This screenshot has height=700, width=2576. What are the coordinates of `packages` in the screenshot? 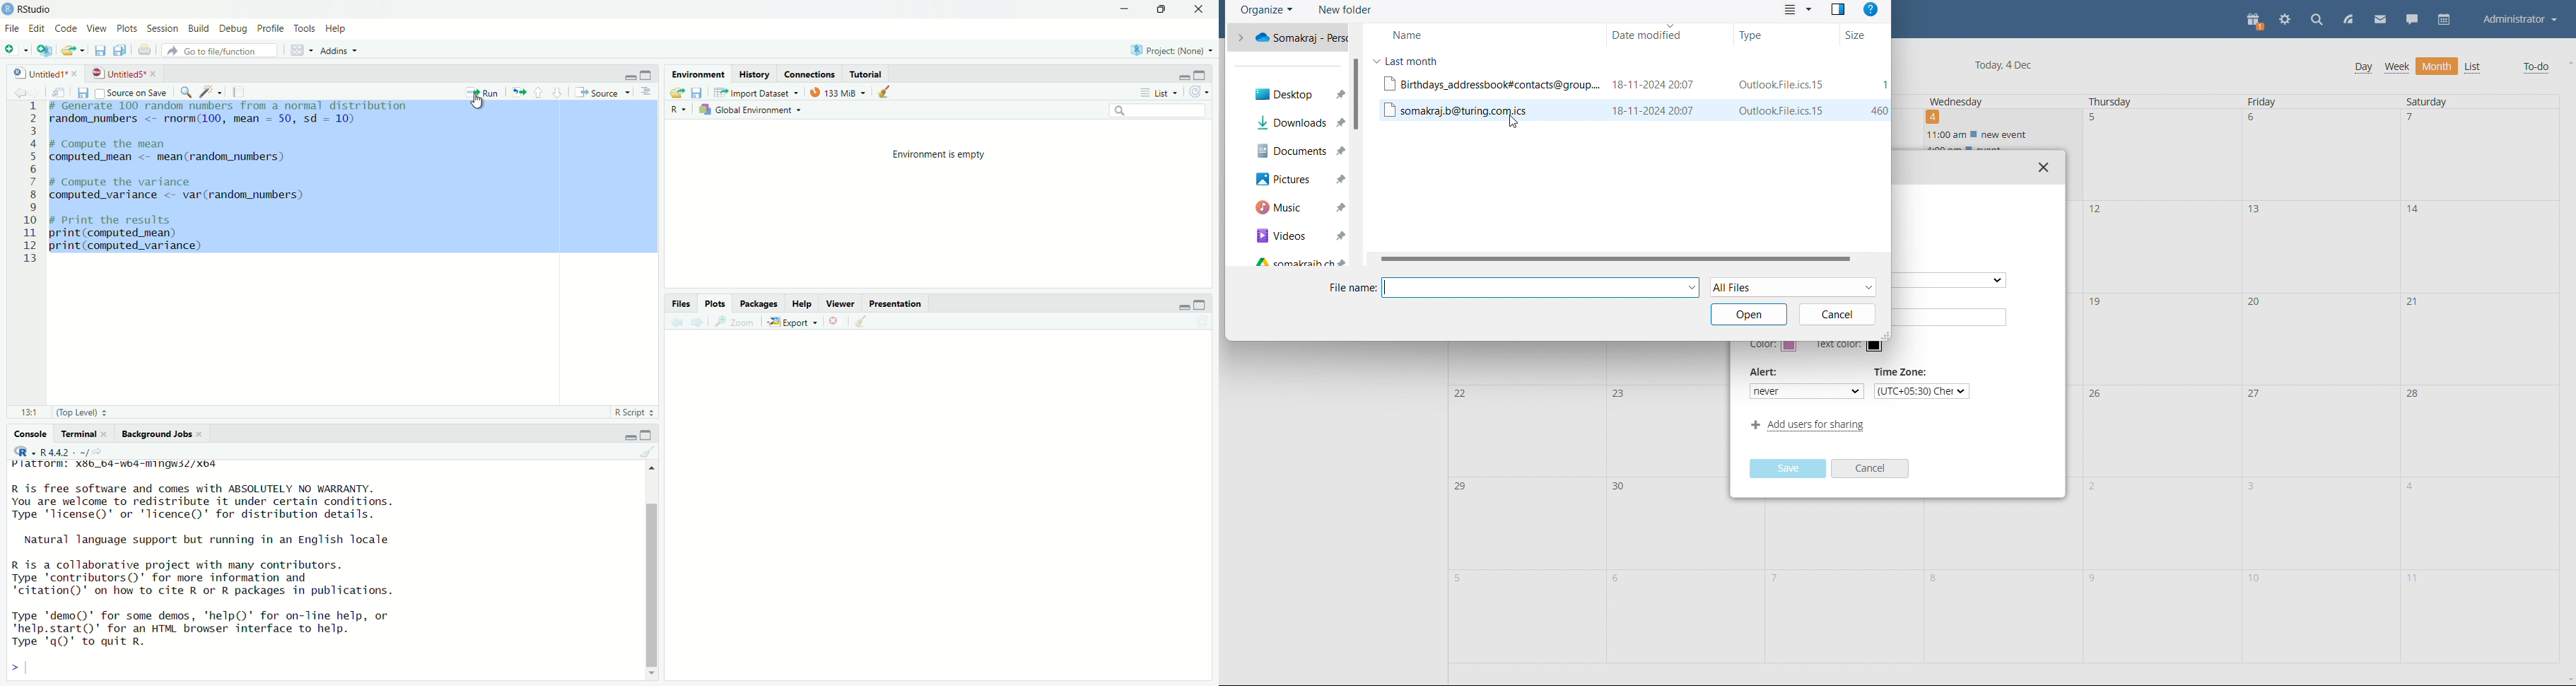 It's located at (760, 304).